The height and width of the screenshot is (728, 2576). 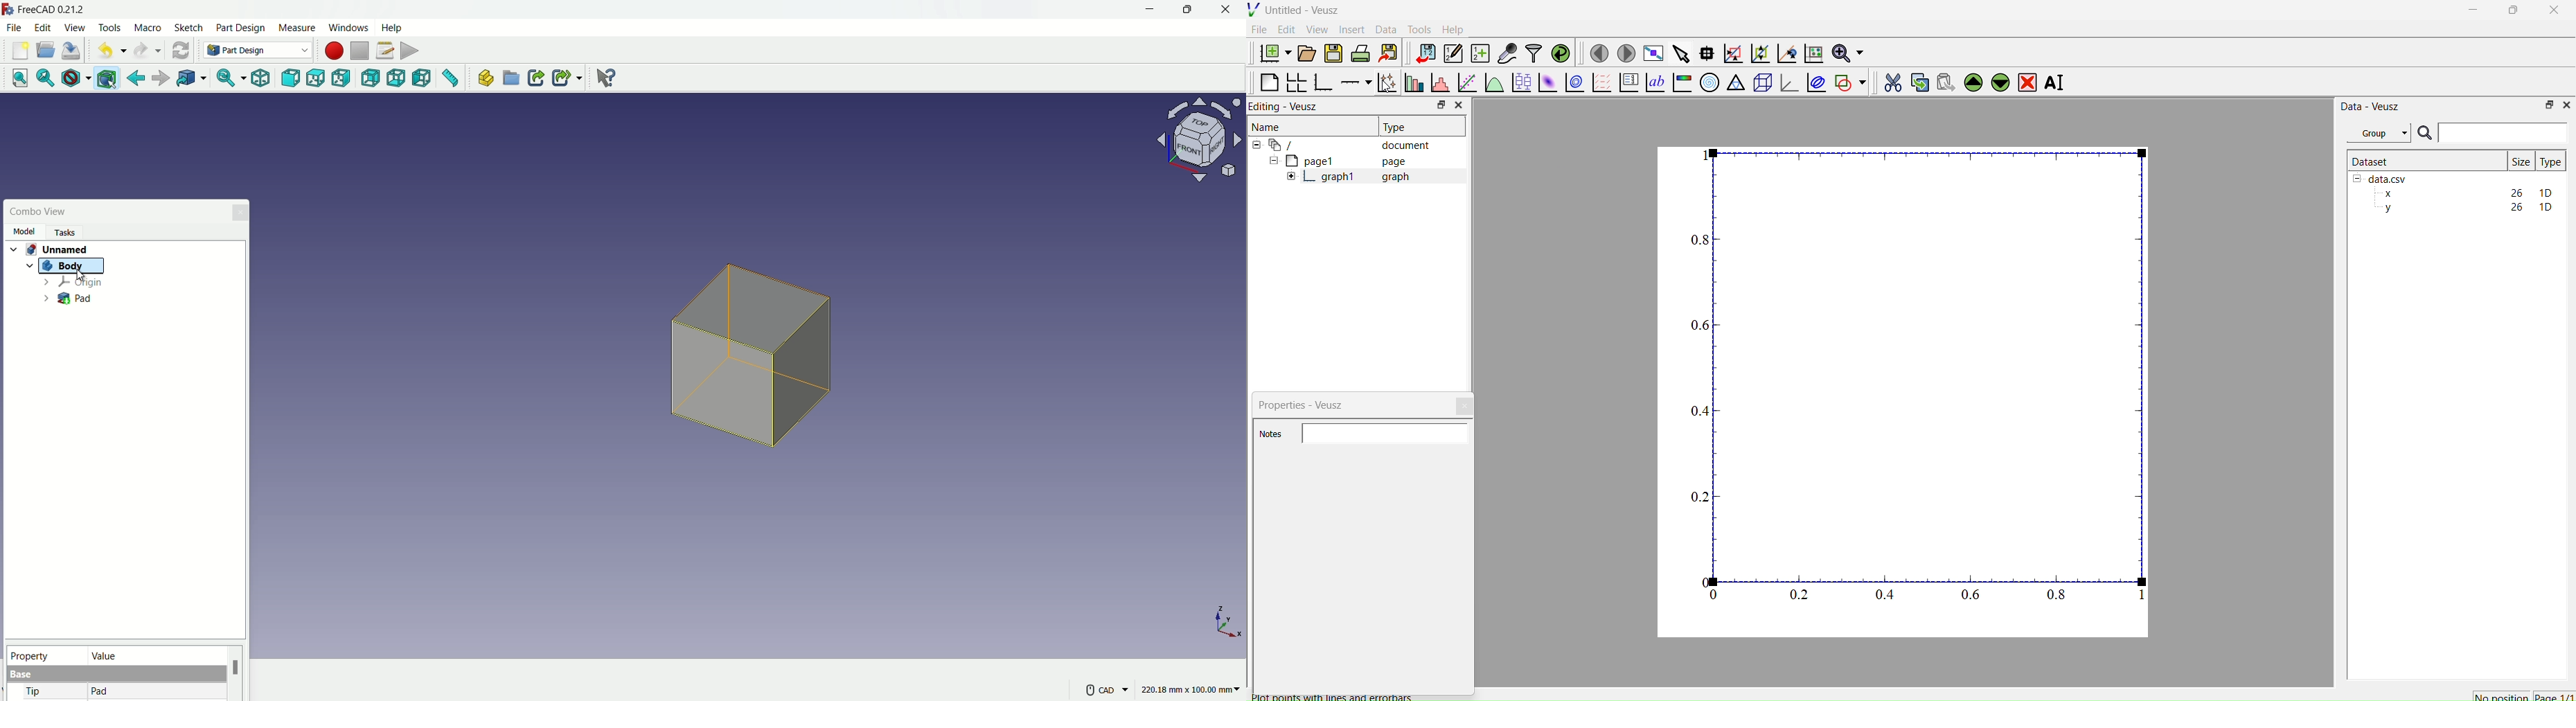 What do you see at coordinates (225, 79) in the screenshot?
I see `sync view` at bounding box center [225, 79].